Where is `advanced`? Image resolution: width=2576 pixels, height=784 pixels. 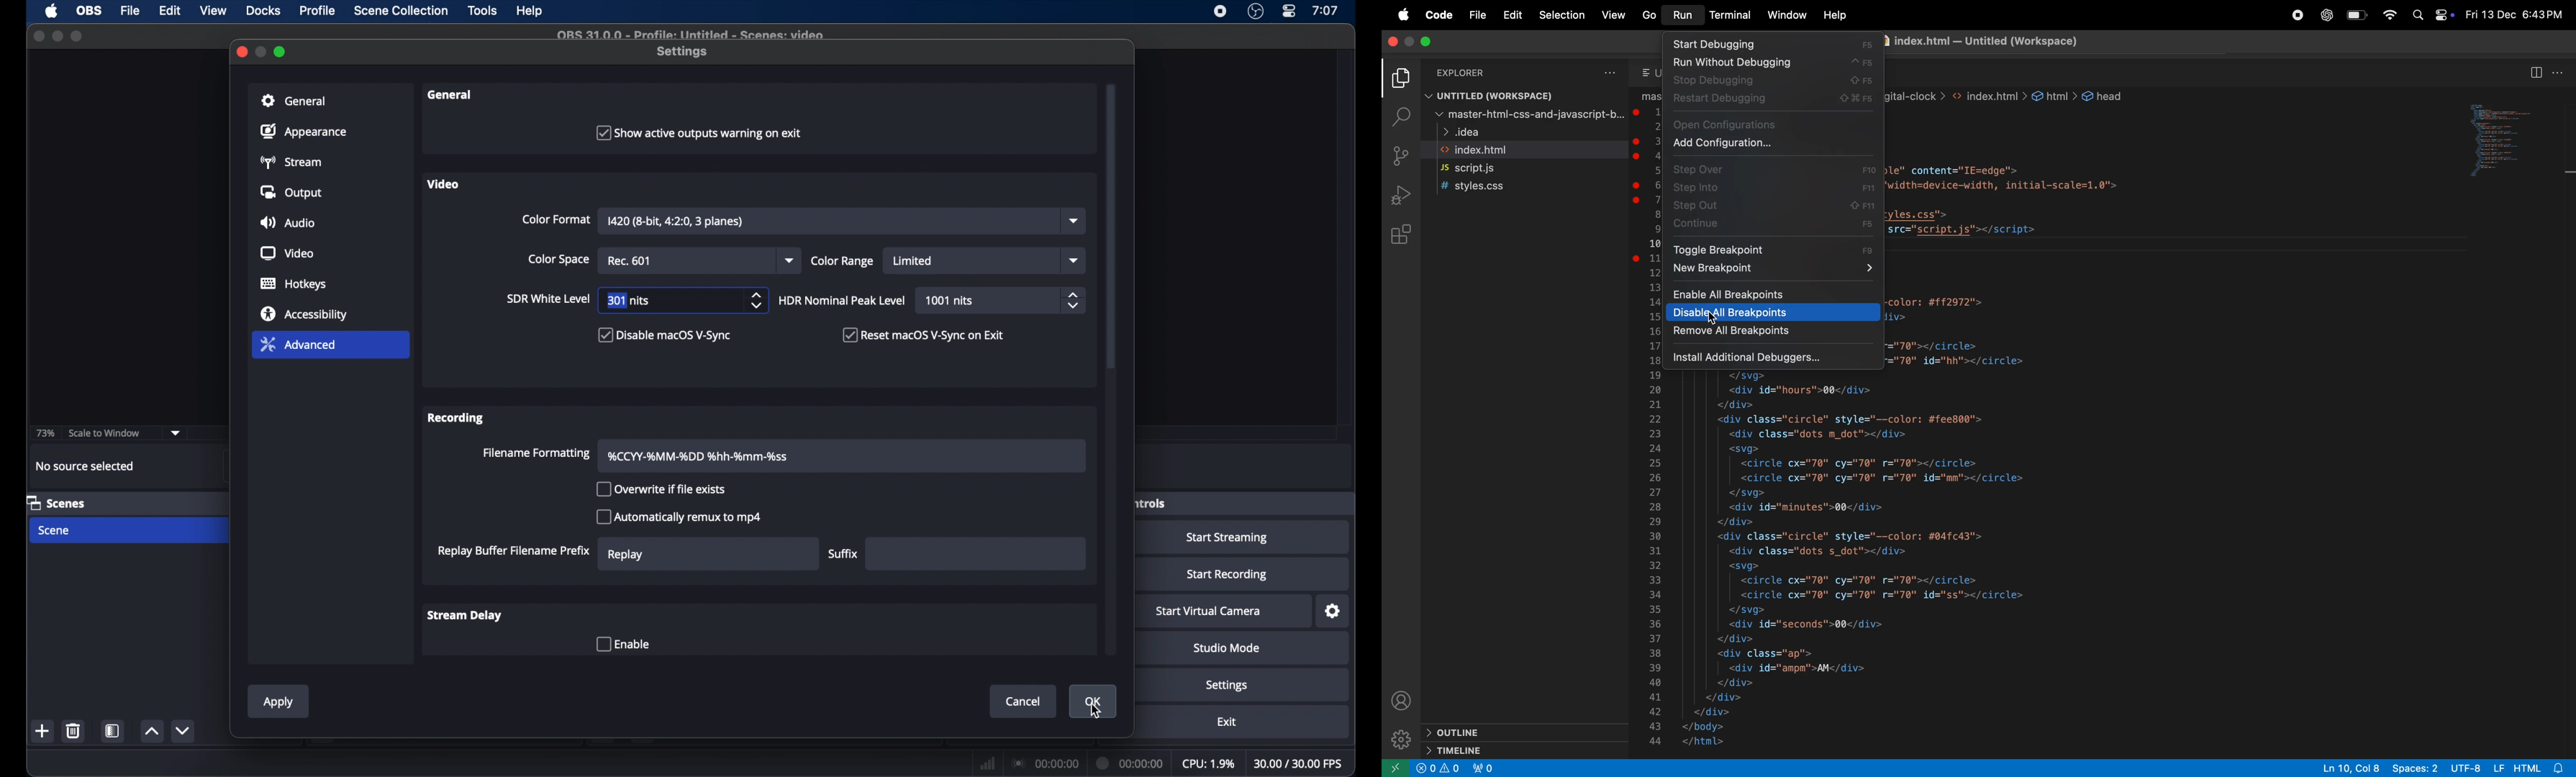
advanced is located at coordinates (299, 344).